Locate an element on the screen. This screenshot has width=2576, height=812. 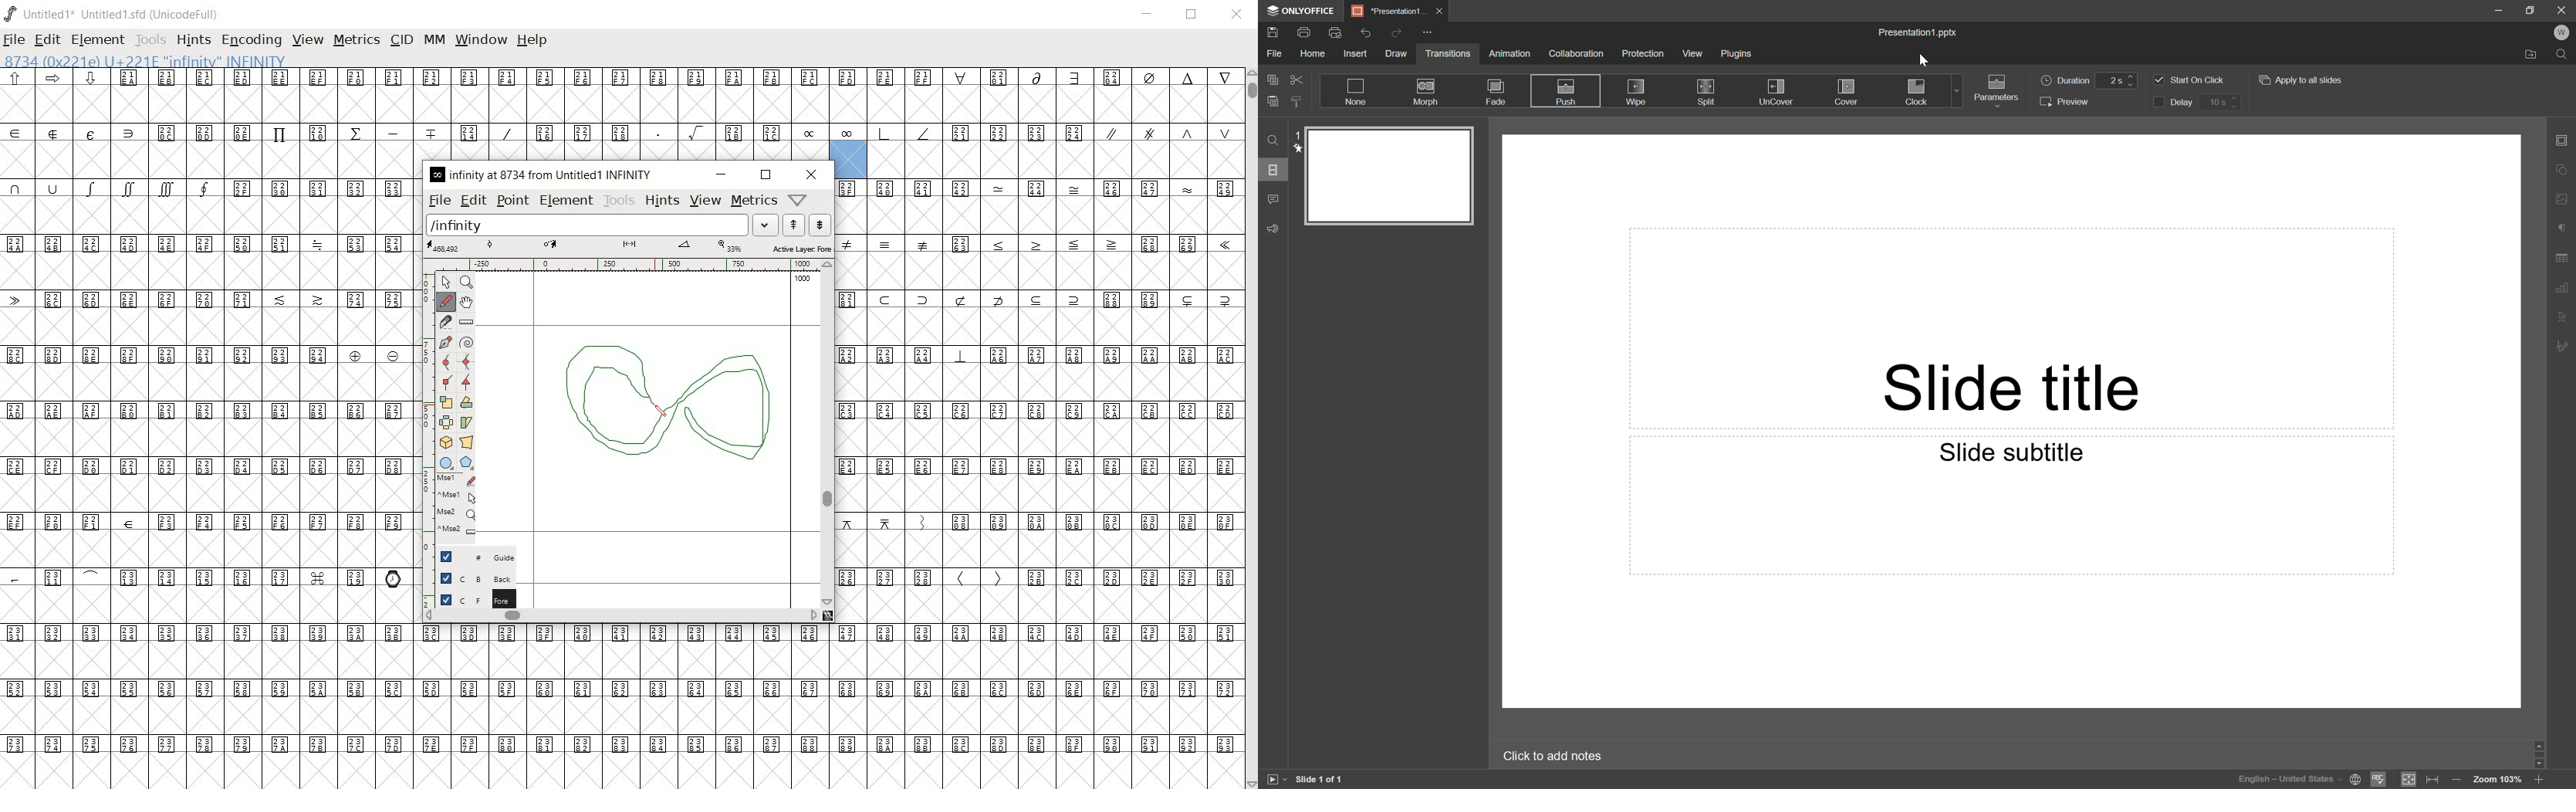
Print file is located at coordinates (1303, 31).